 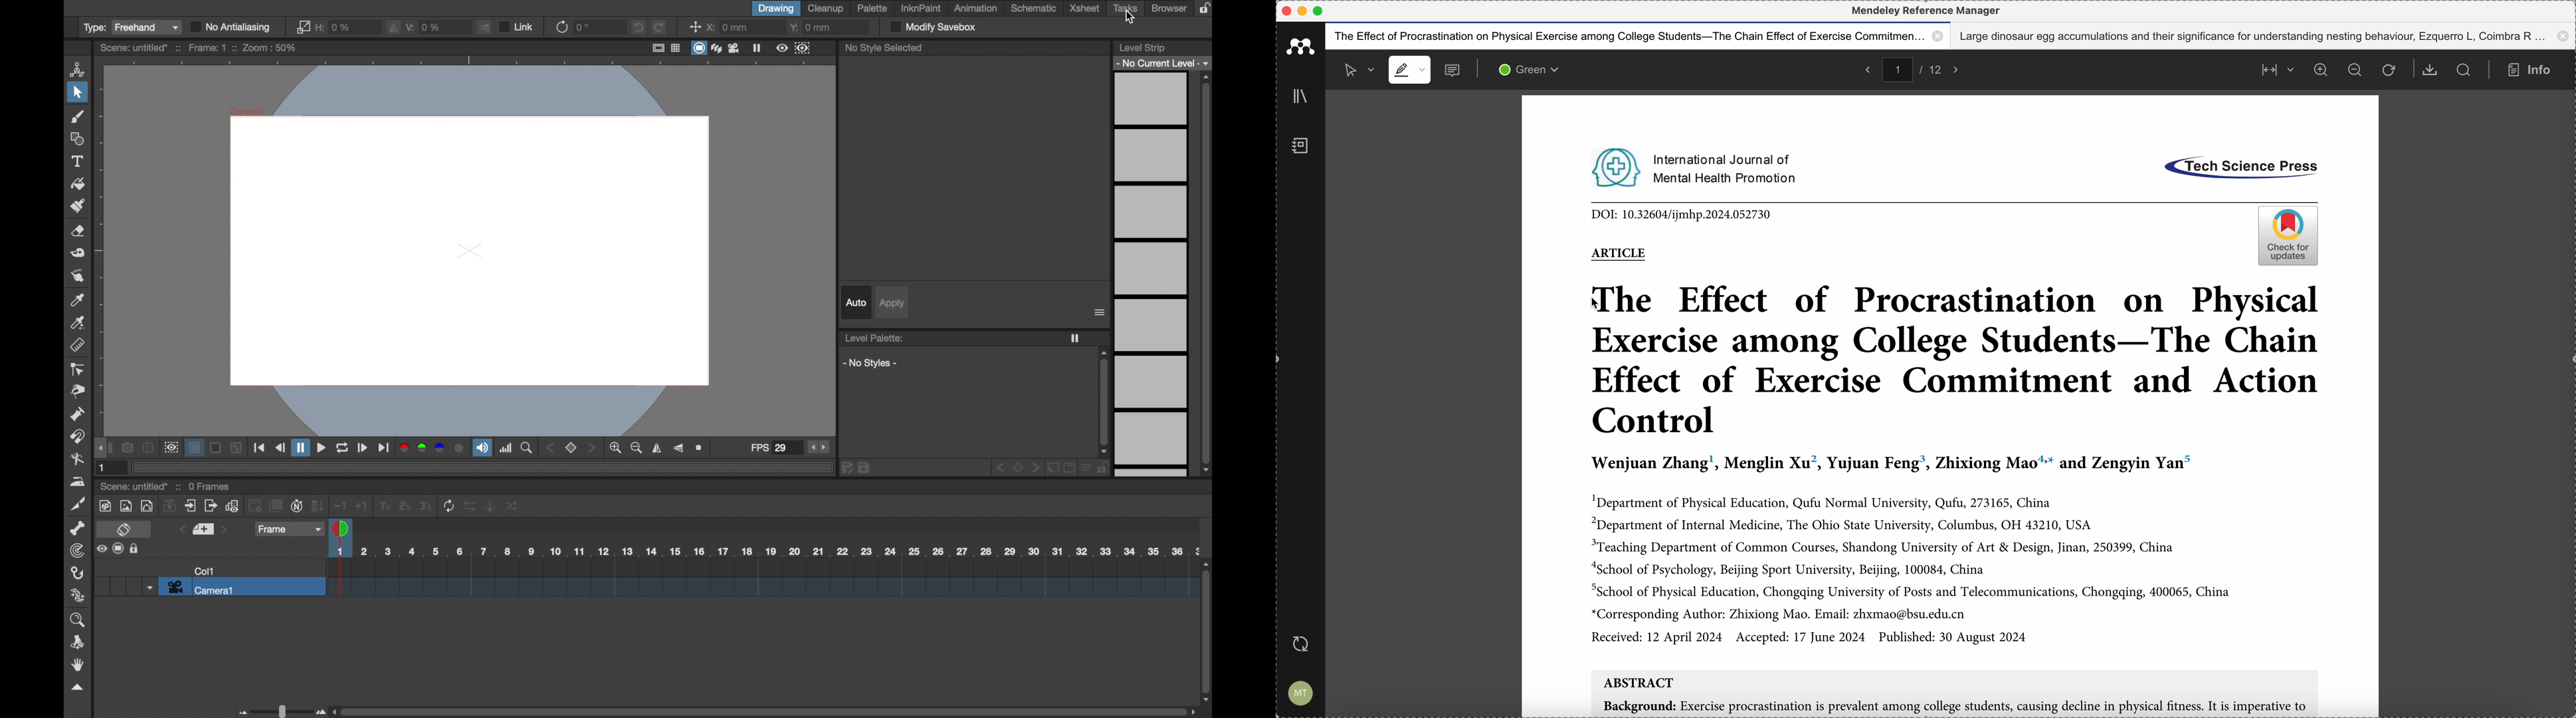 I want to click on download document, so click(x=2431, y=70).